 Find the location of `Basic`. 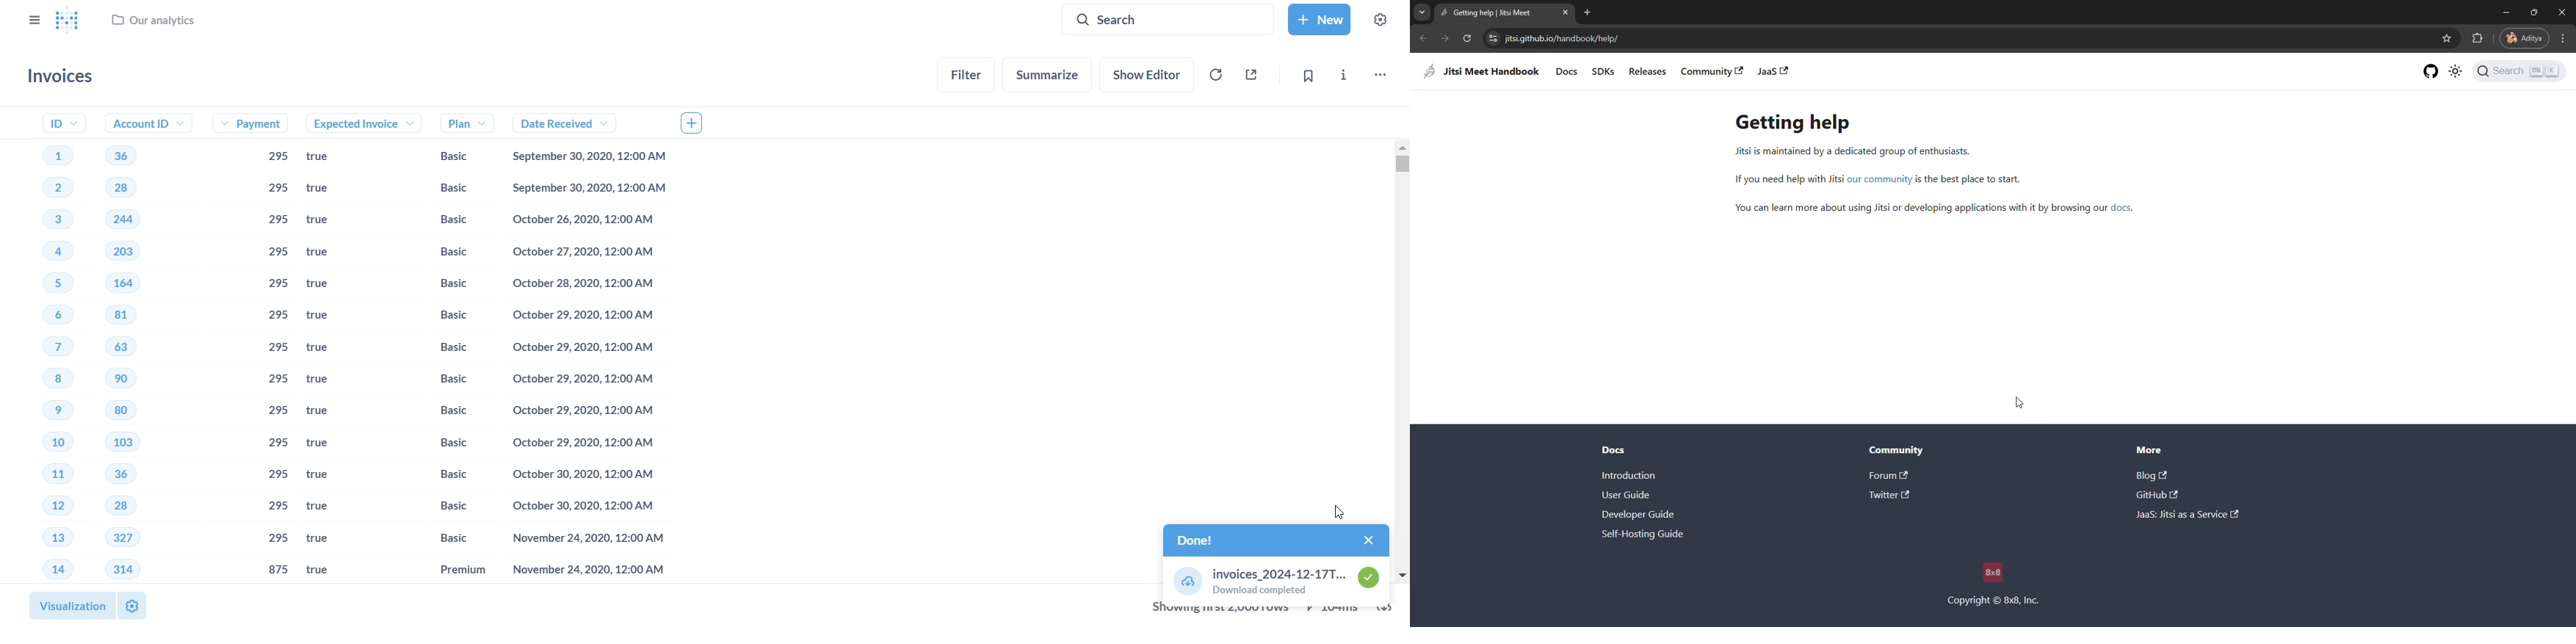

Basic is located at coordinates (446, 377).